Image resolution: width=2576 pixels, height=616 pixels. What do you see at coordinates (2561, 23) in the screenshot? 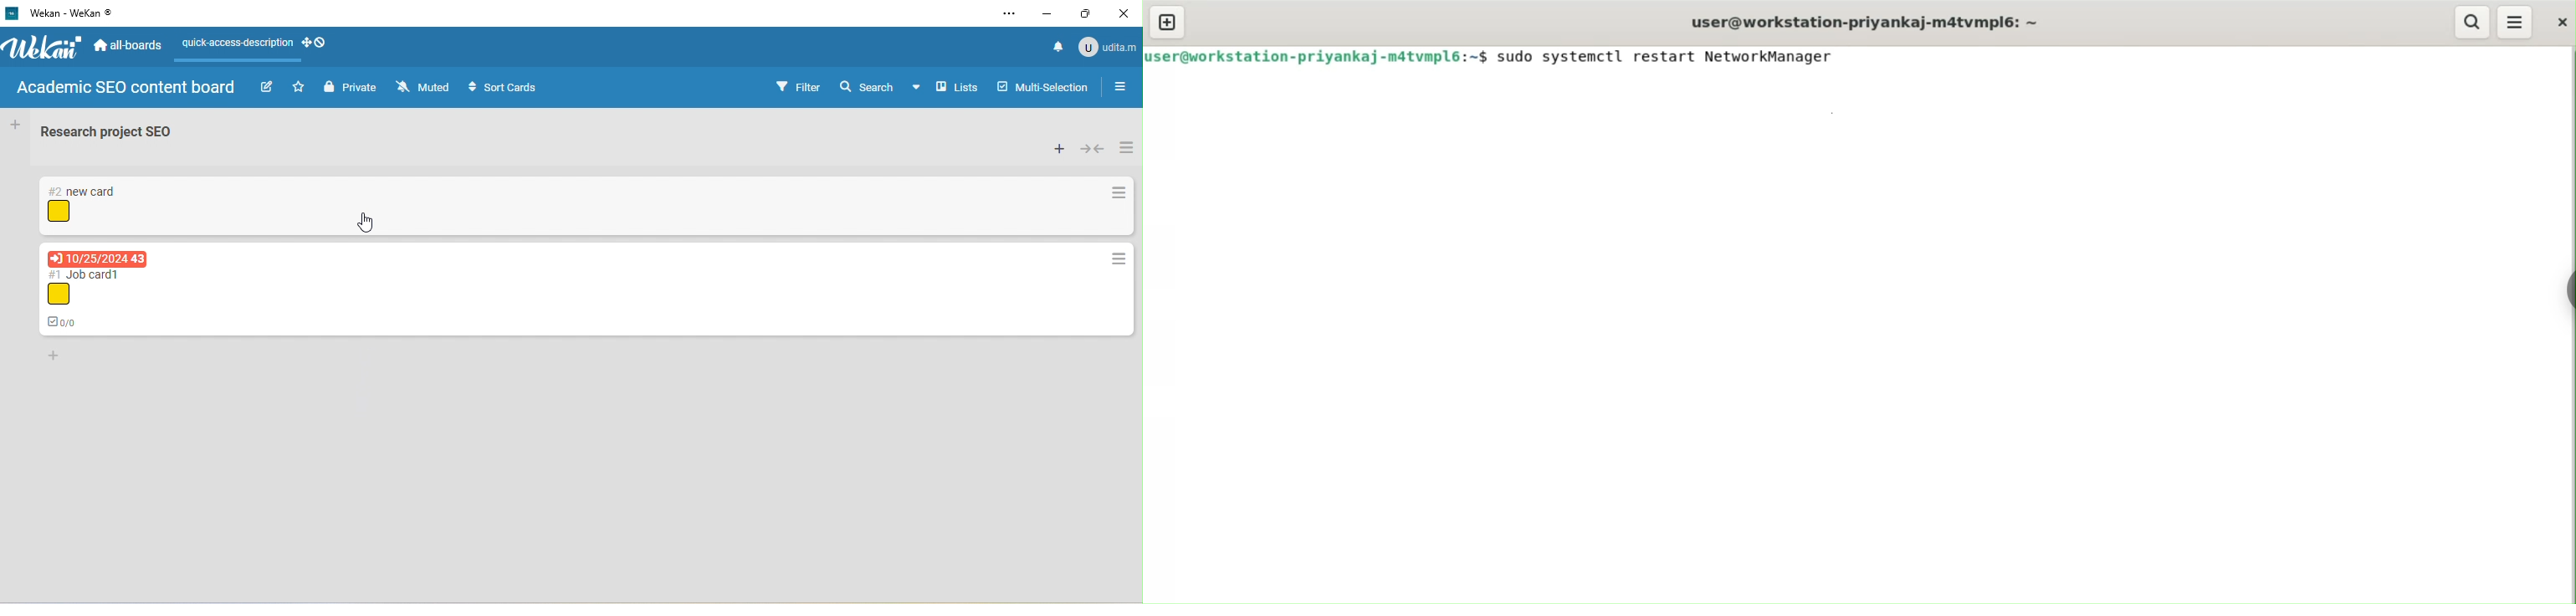
I see `close` at bounding box center [2561, 23].